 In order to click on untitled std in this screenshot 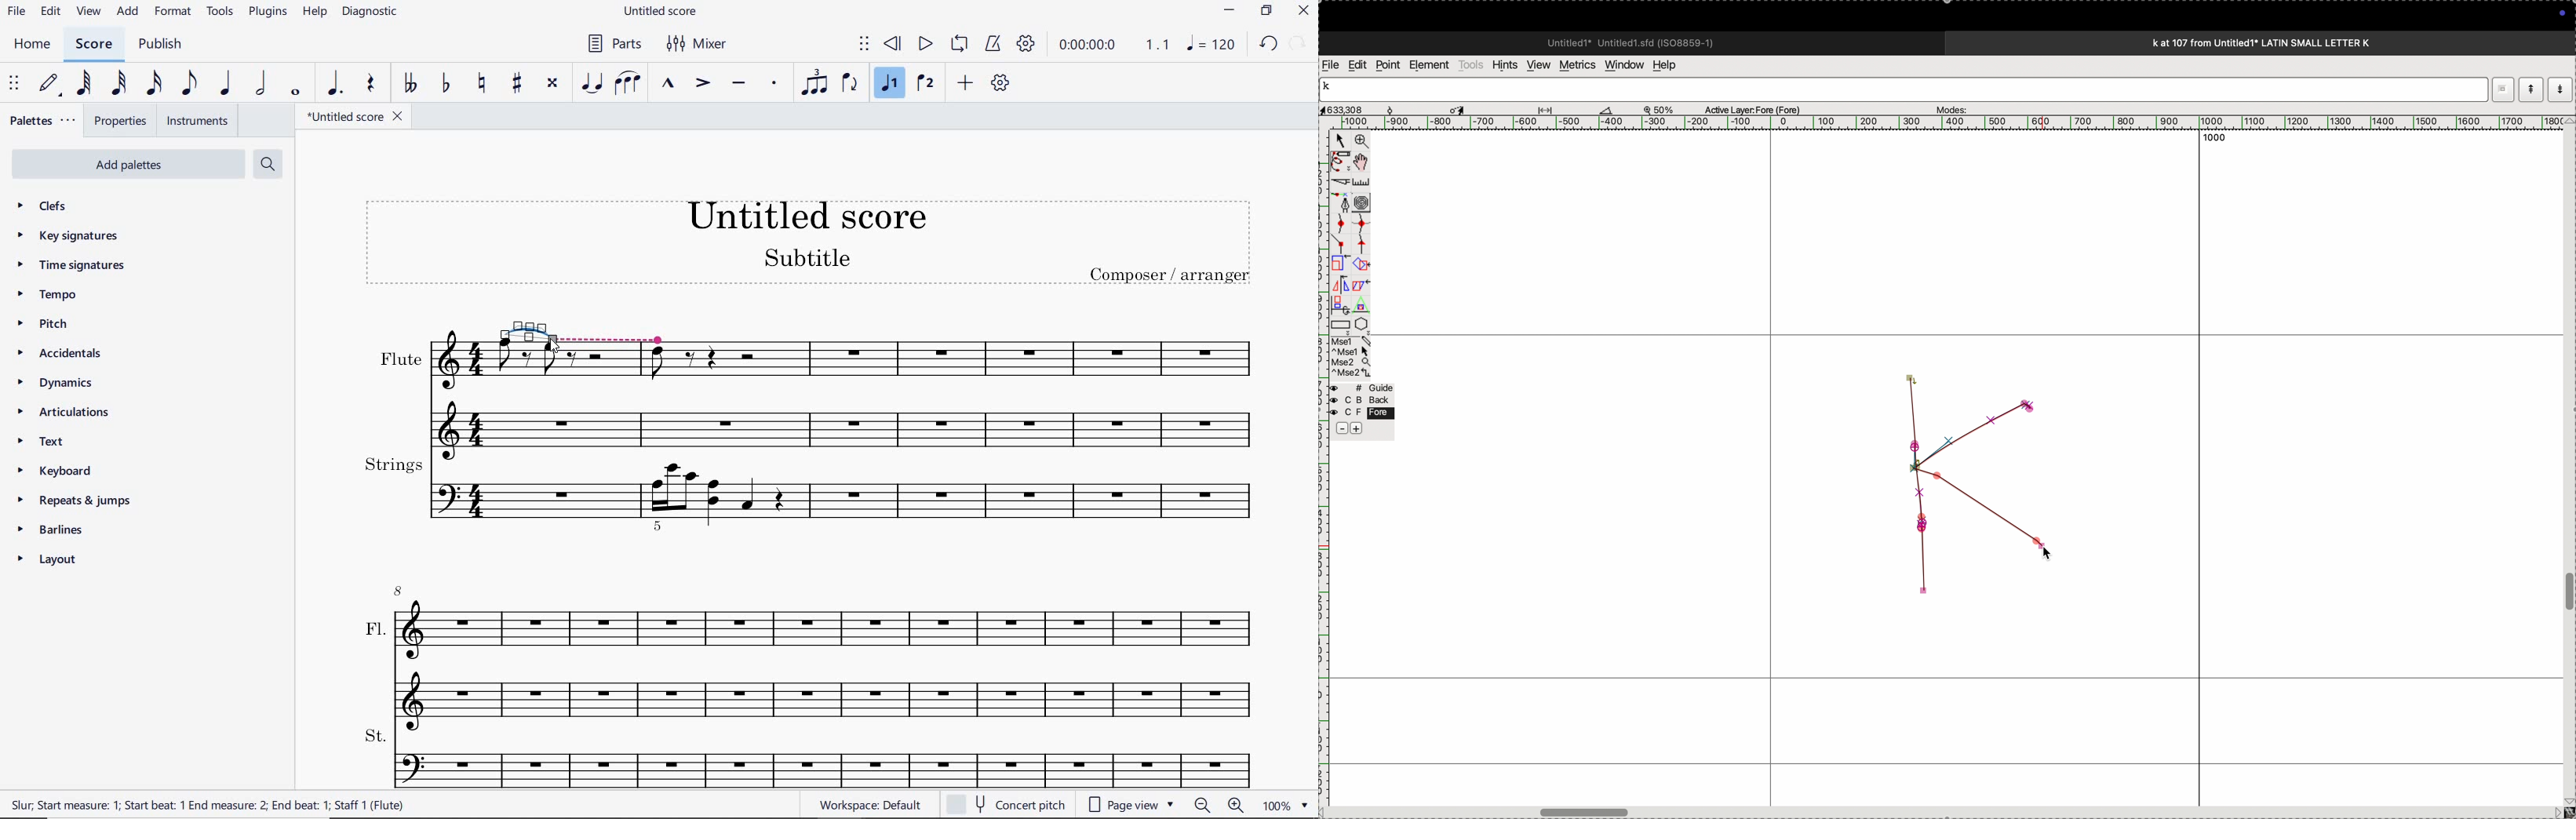, I will do `click(1635, 42)`.